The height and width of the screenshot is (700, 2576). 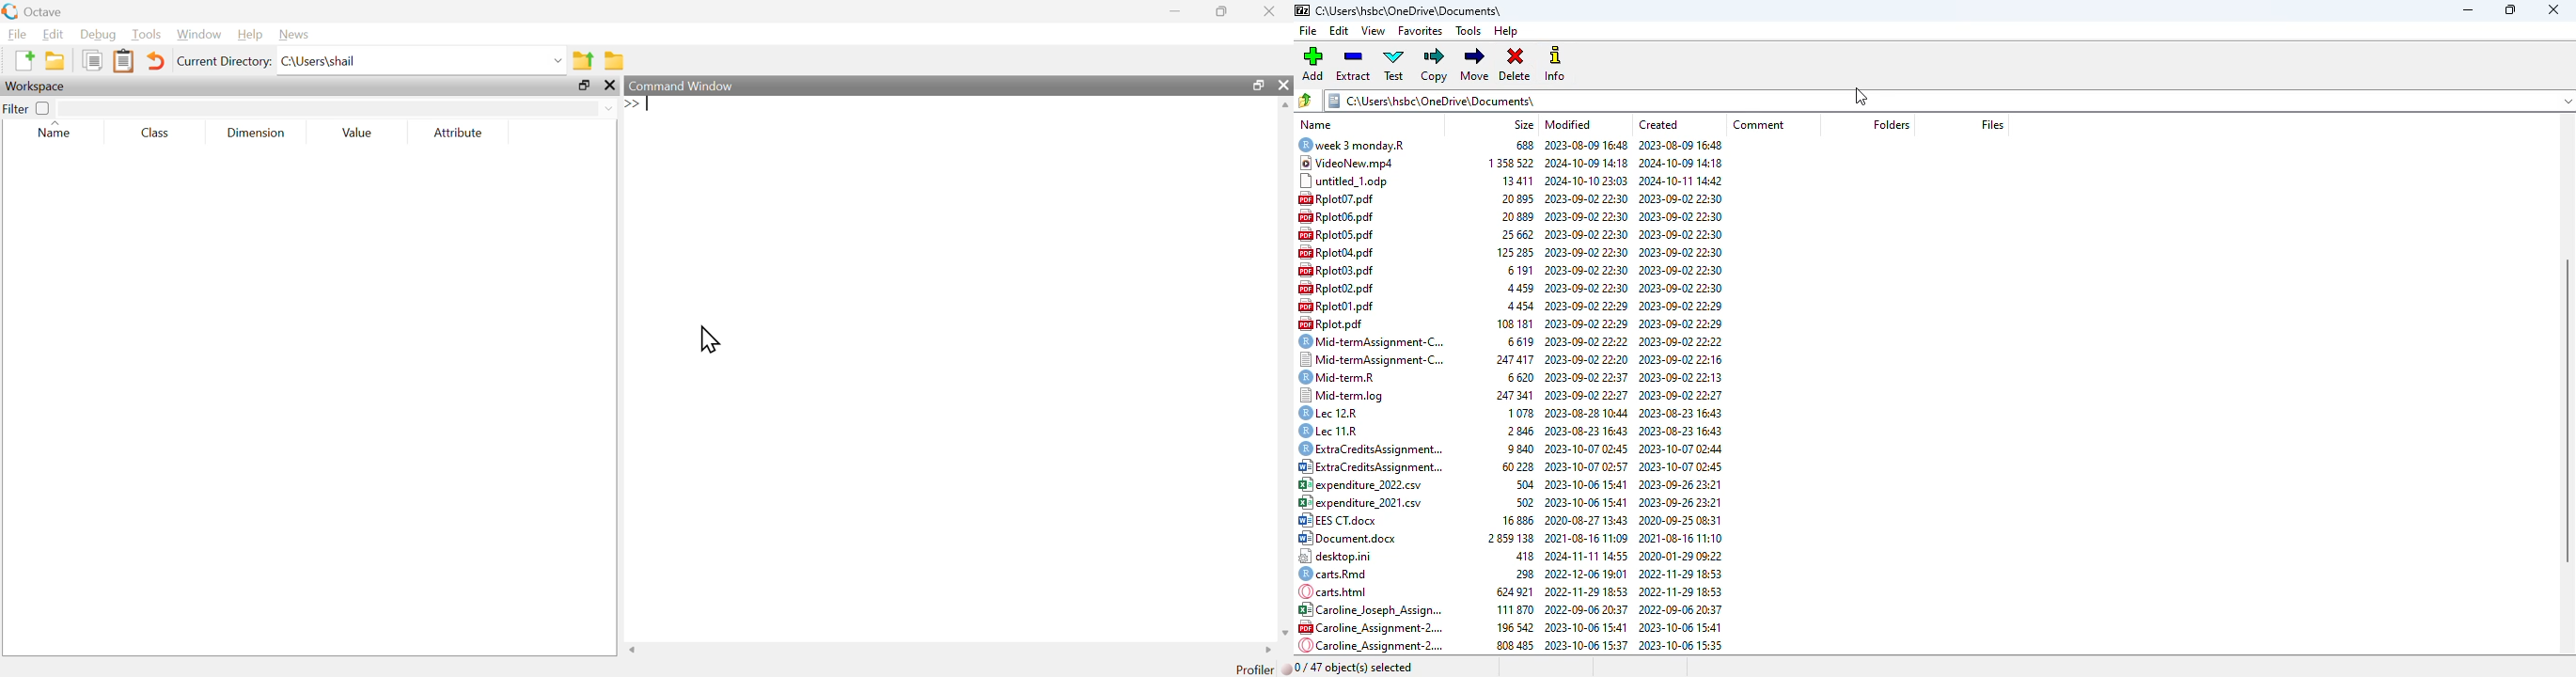 What do you see at coordinates (338, 107) in the screenshot?
I see `search here` at bounding box center [338, 107].